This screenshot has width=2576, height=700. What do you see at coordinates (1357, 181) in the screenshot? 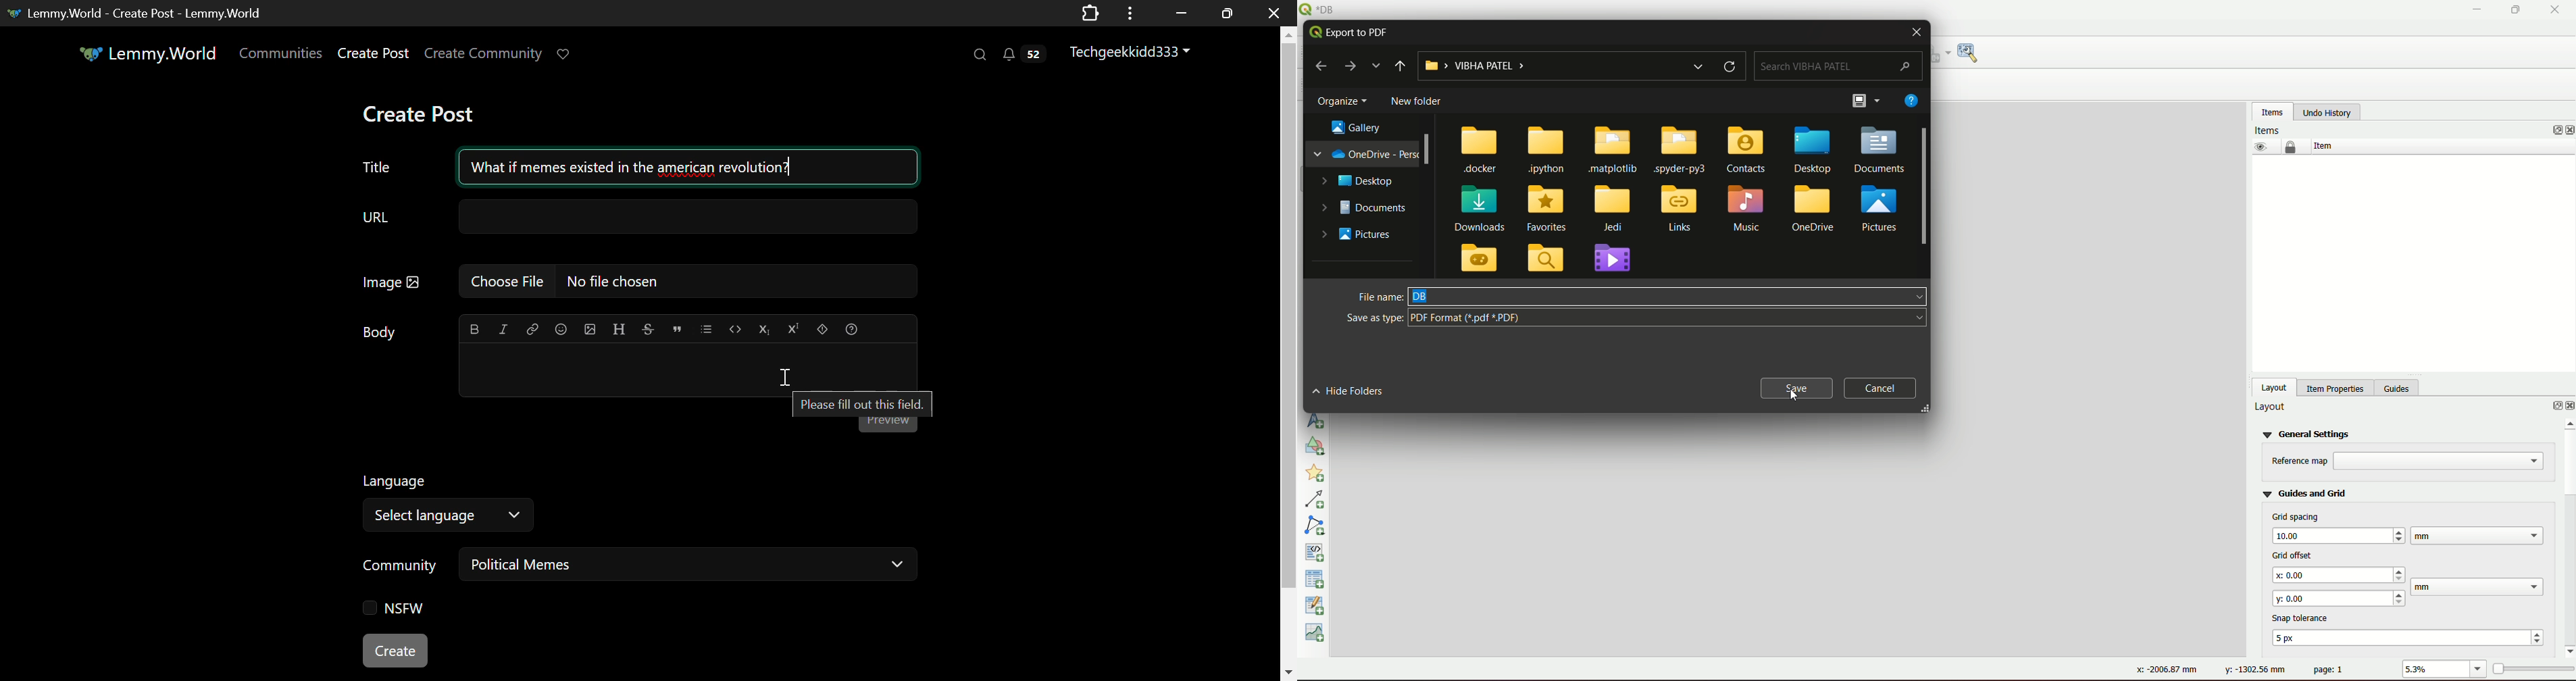
I see `desktop` at bounding box center [1357, 181].